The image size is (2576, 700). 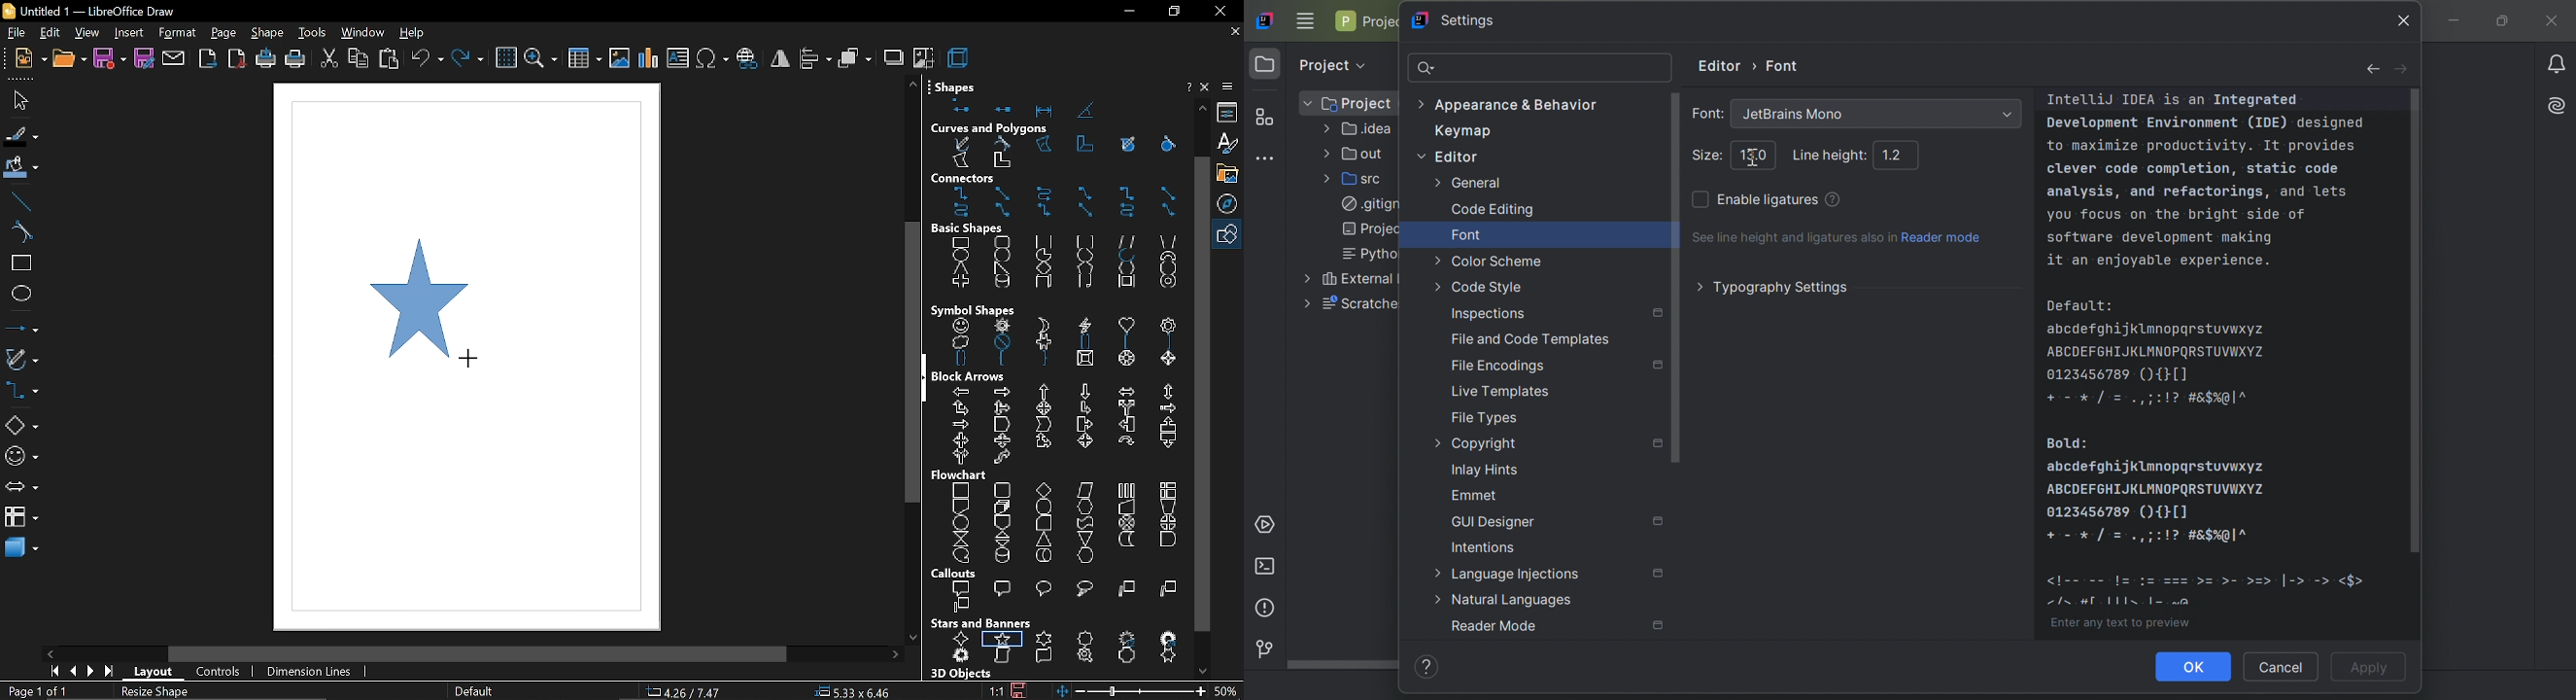 I want to click on flowchart, so click(x=965, y=472).